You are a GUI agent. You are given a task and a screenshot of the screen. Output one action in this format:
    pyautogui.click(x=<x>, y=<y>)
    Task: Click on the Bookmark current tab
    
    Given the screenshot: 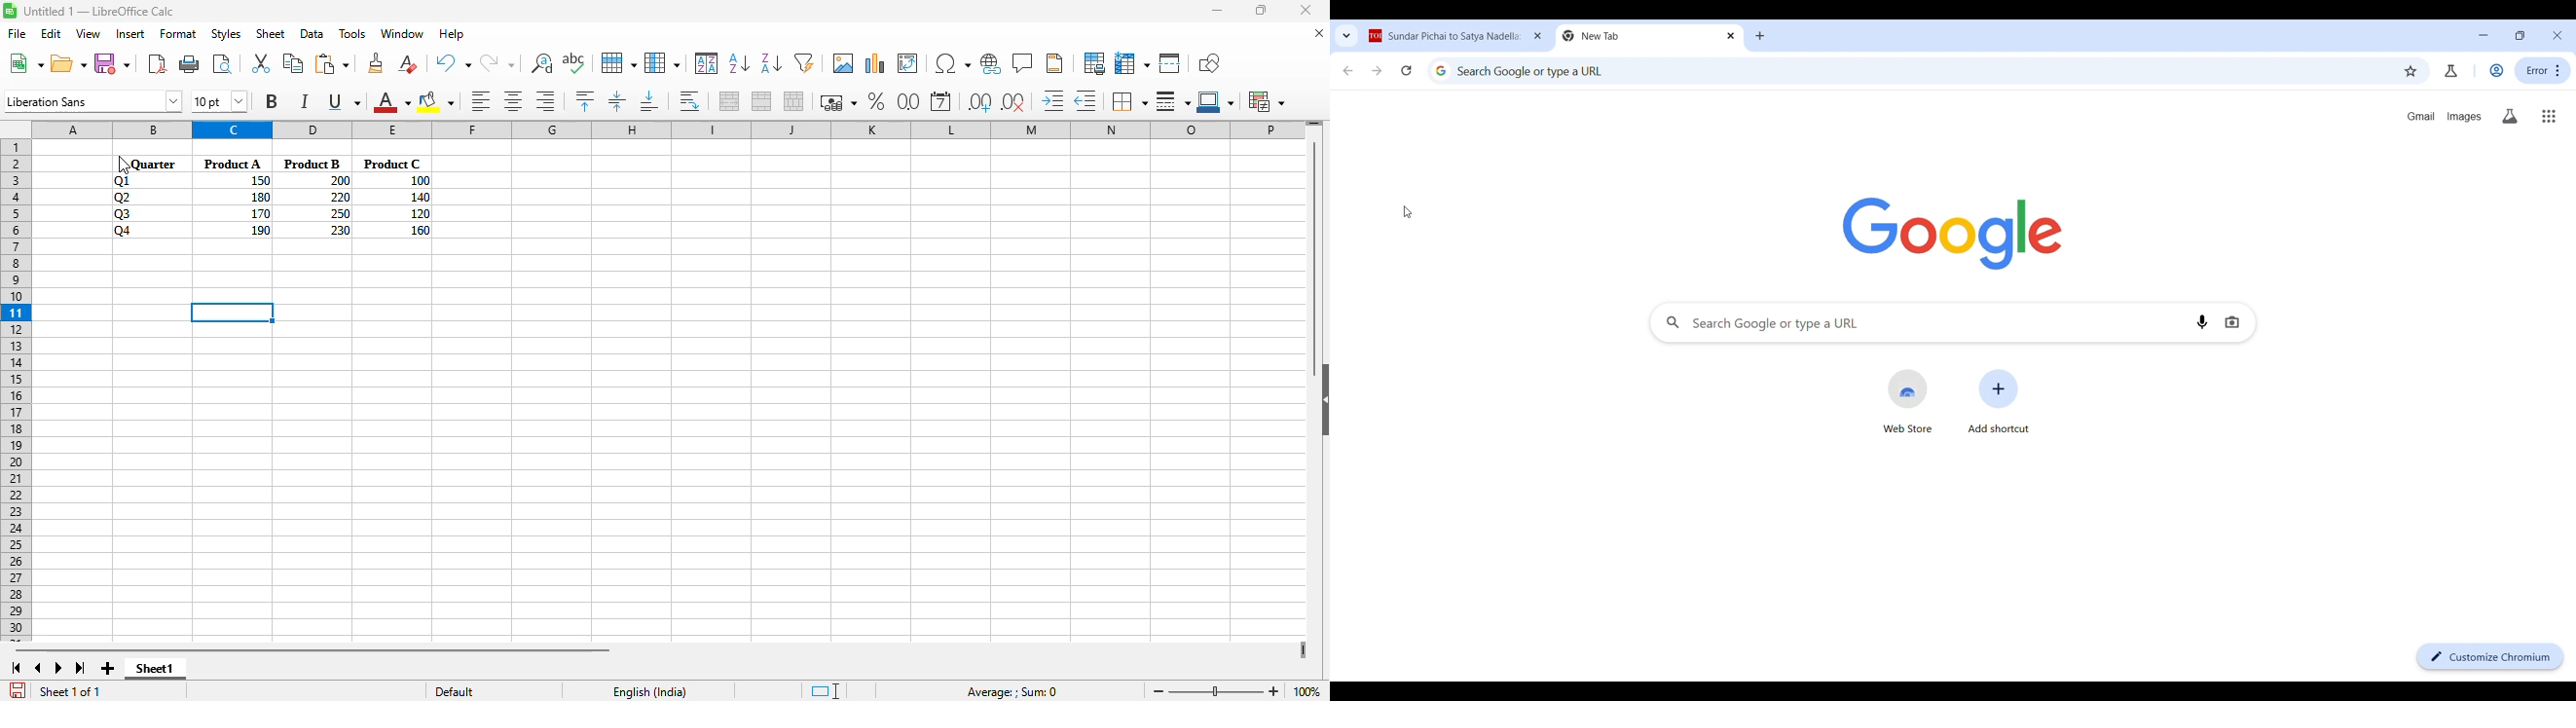 What is the action you would take?
    pyautogui.click(x=2410, y=71)
    